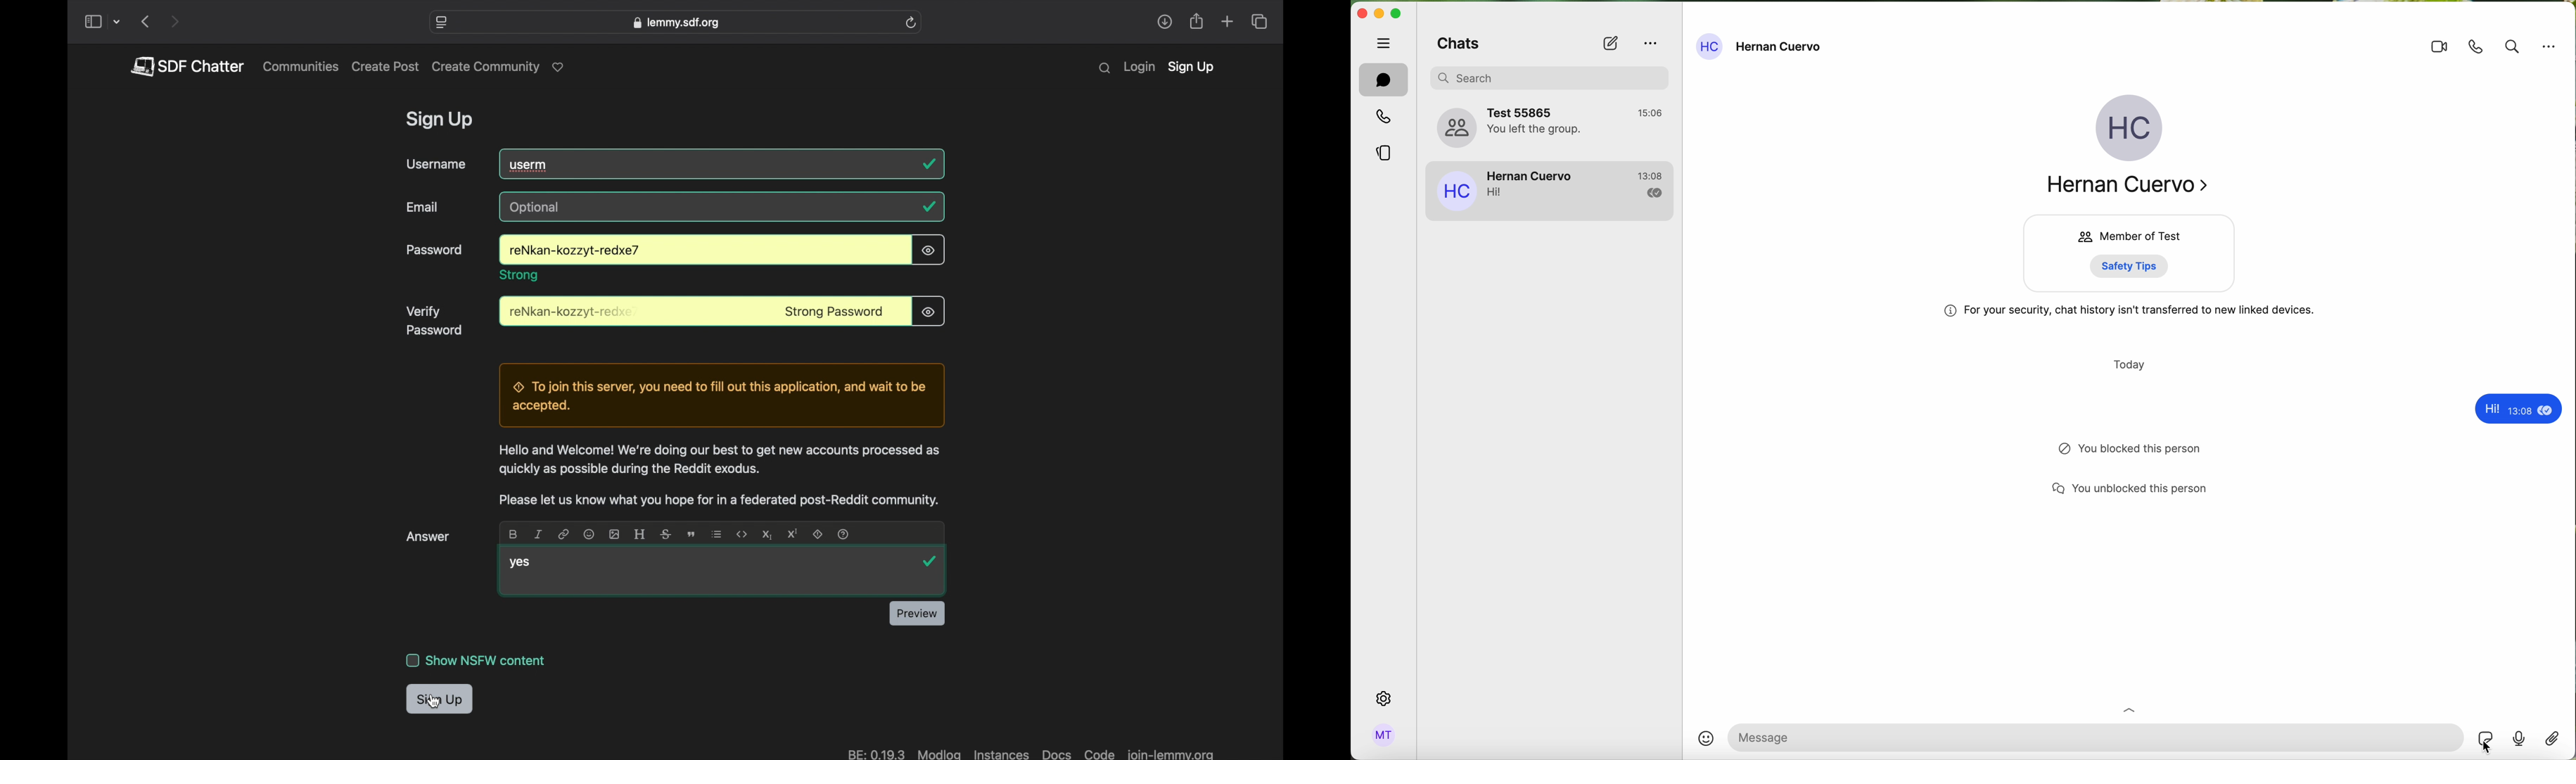  Describe the element at coordinates (2551, 742) in the screenshot. I see `attach file` at that location.